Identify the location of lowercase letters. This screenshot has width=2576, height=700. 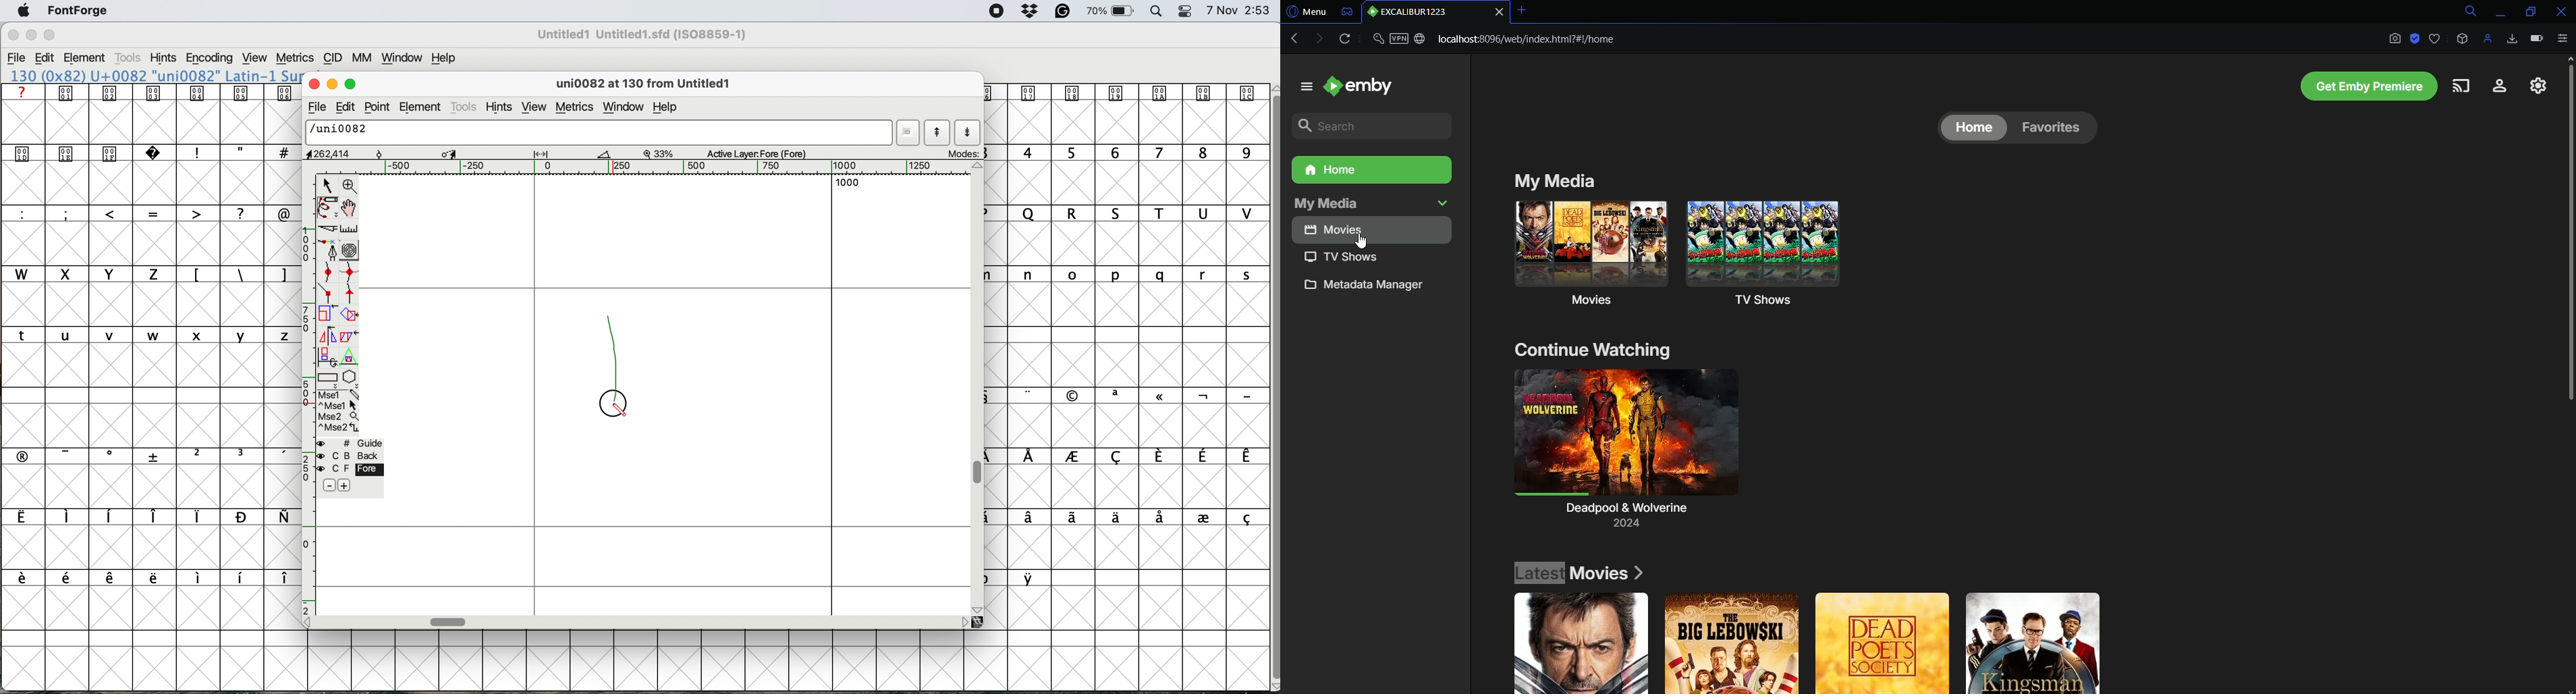
(1120, 274).